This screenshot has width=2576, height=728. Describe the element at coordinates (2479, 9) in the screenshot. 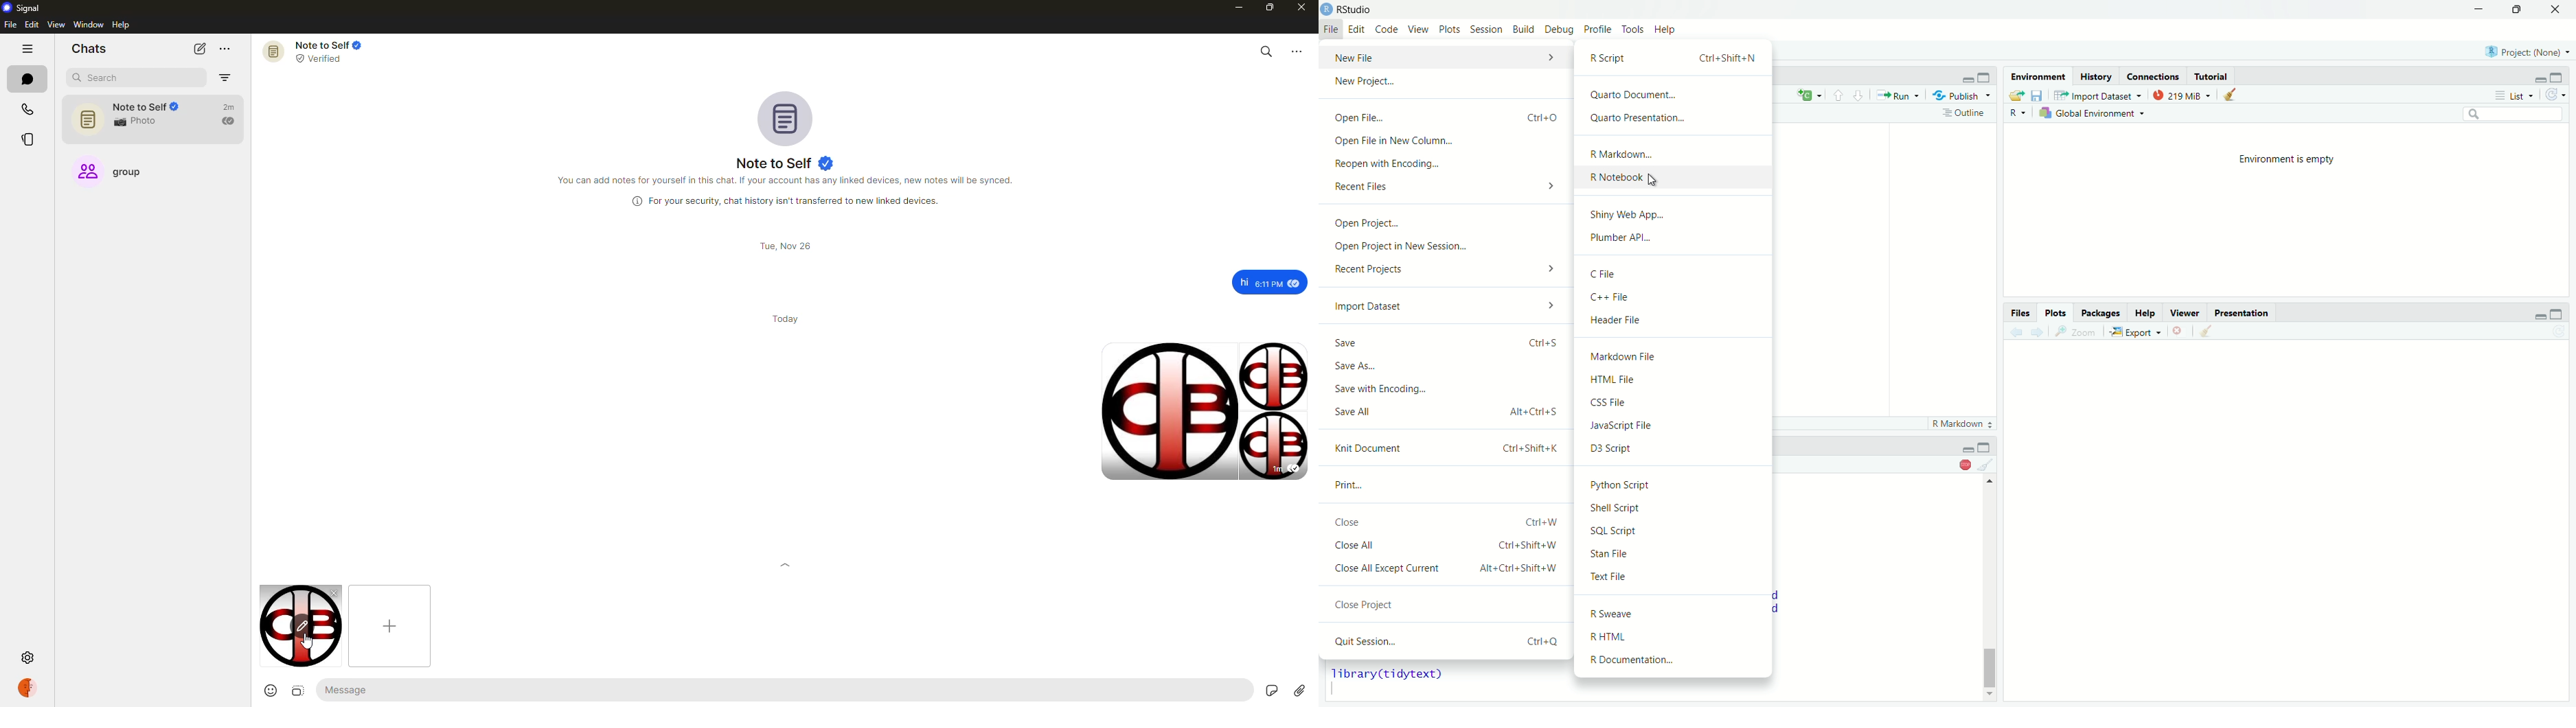

I see `Minimize` at that location.